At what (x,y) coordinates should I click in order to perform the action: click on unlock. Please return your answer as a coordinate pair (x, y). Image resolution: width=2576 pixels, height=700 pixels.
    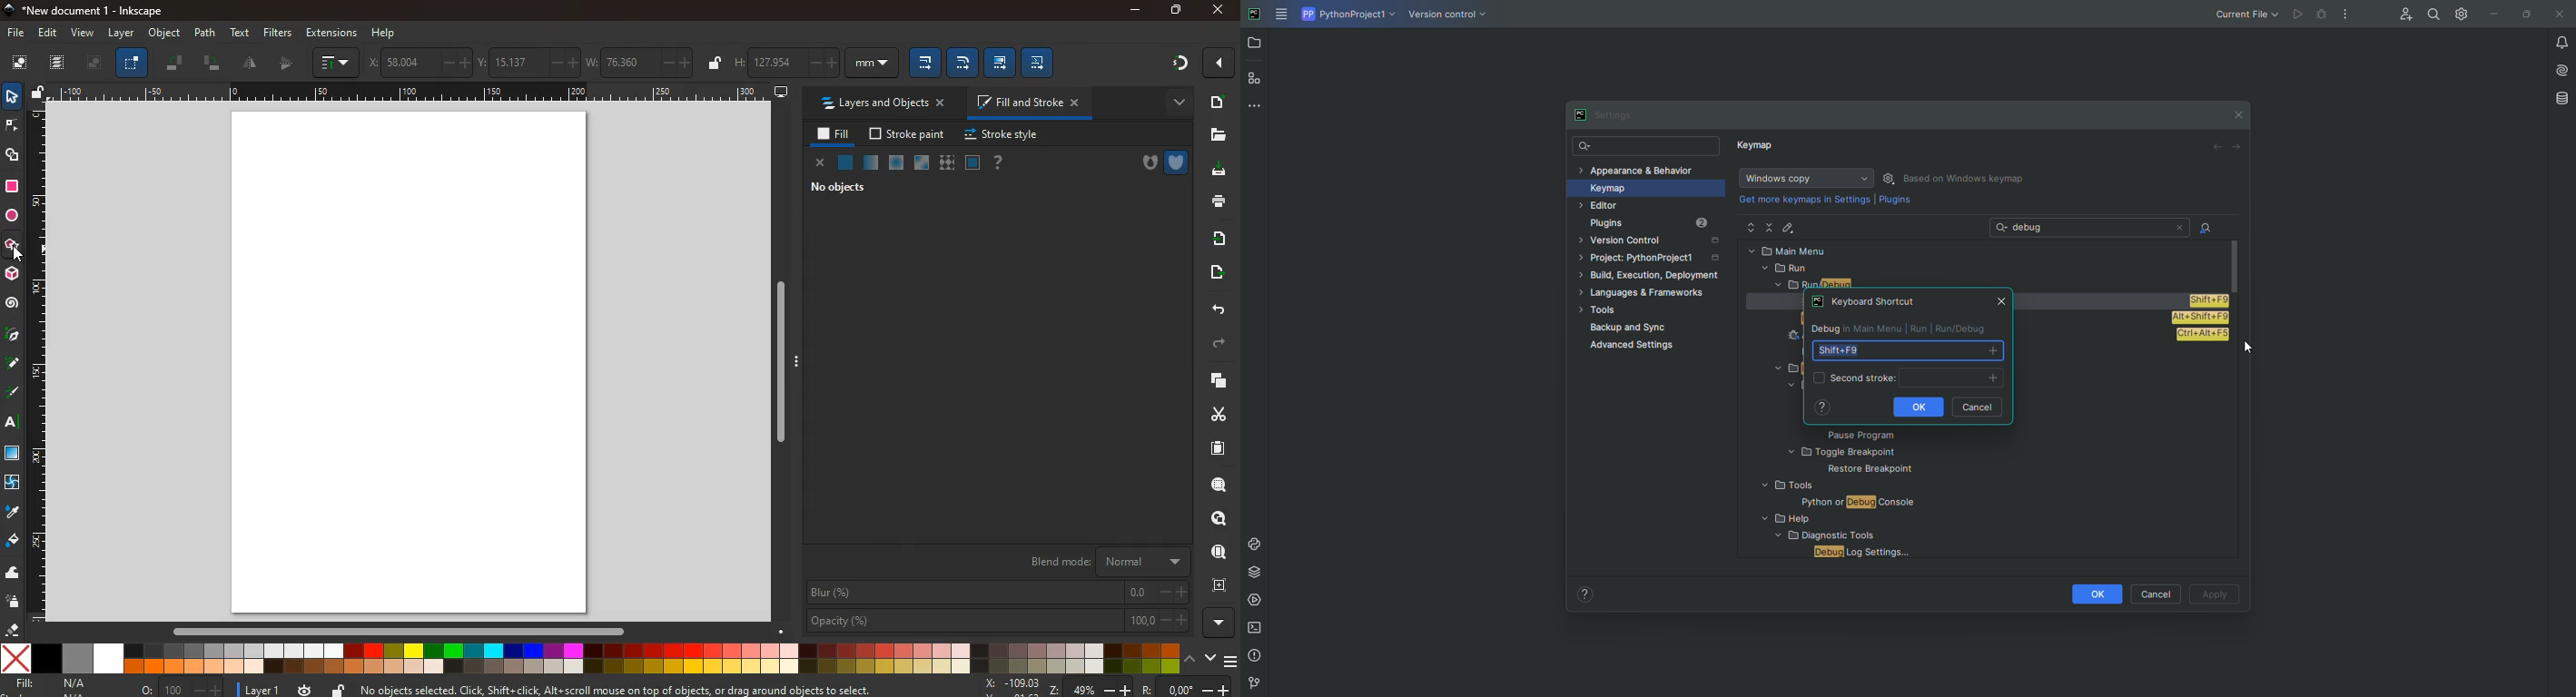
    Looking at the image, I should click on (40, 93).